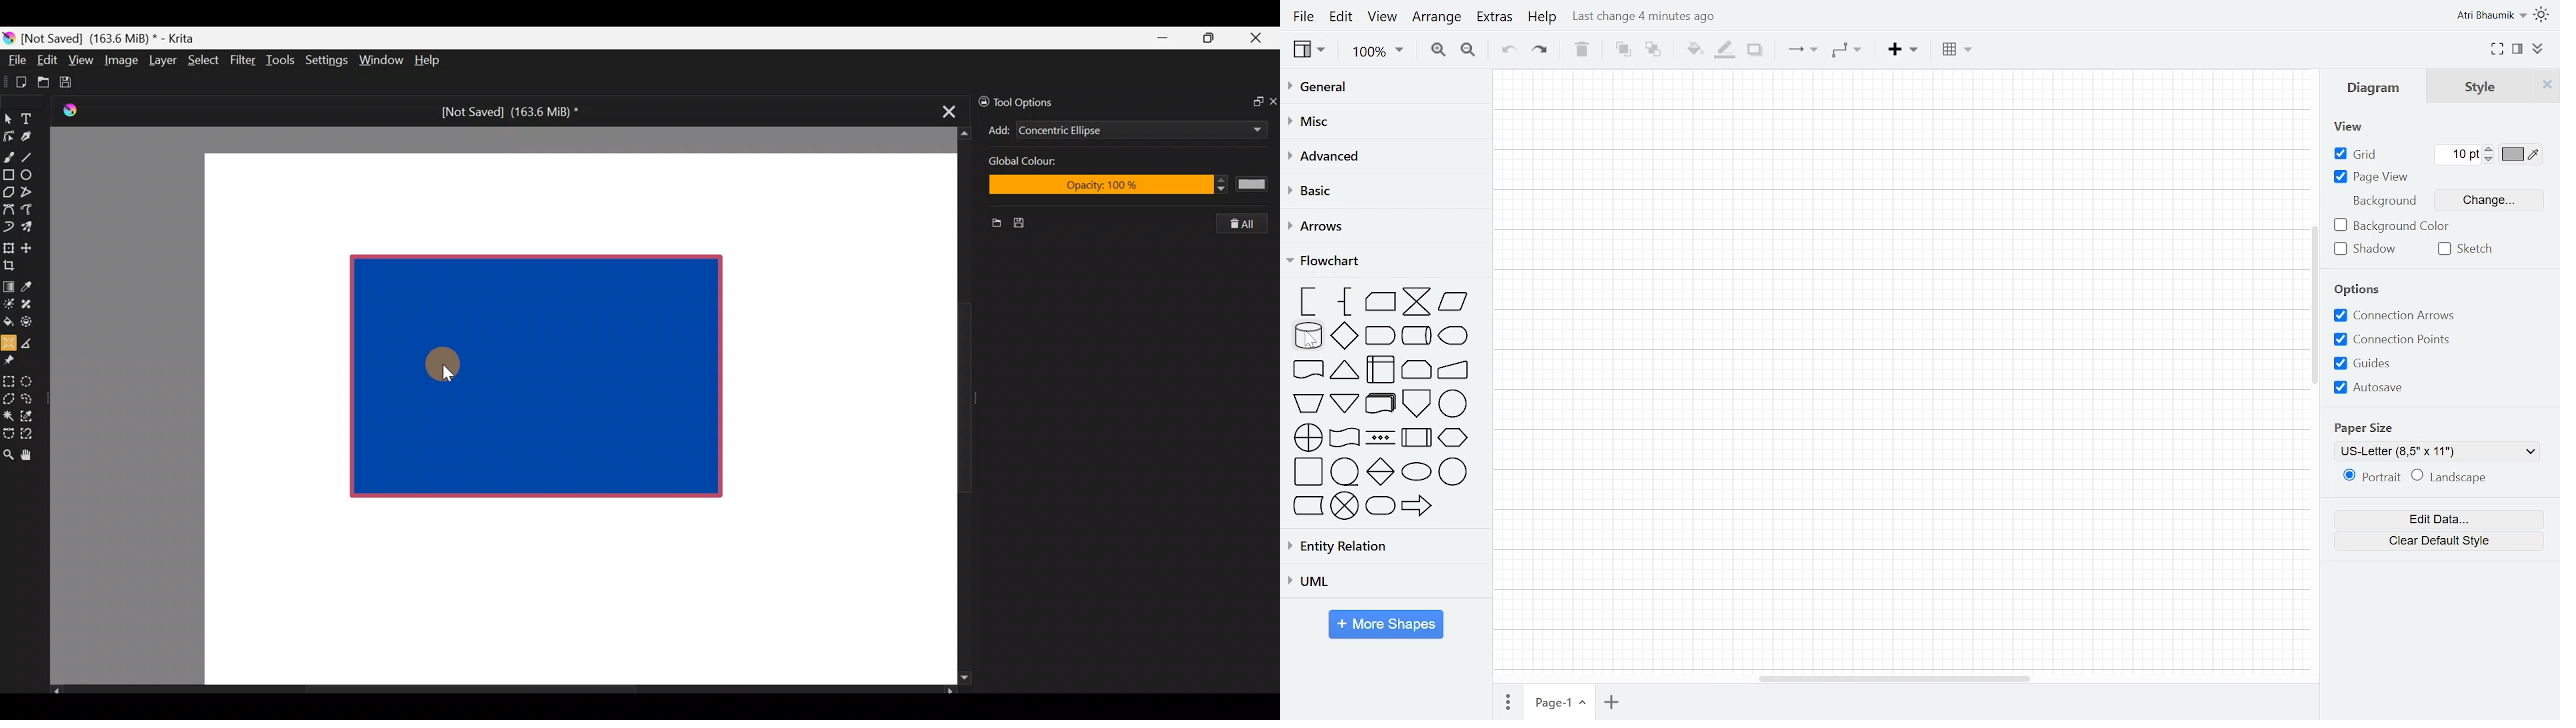 The width and height of the screenshot is (2576, 728). What do you see at coordinates (9, 176) in the screenshot?
I see `Rectangle tool` at bounding box center [9, 176].